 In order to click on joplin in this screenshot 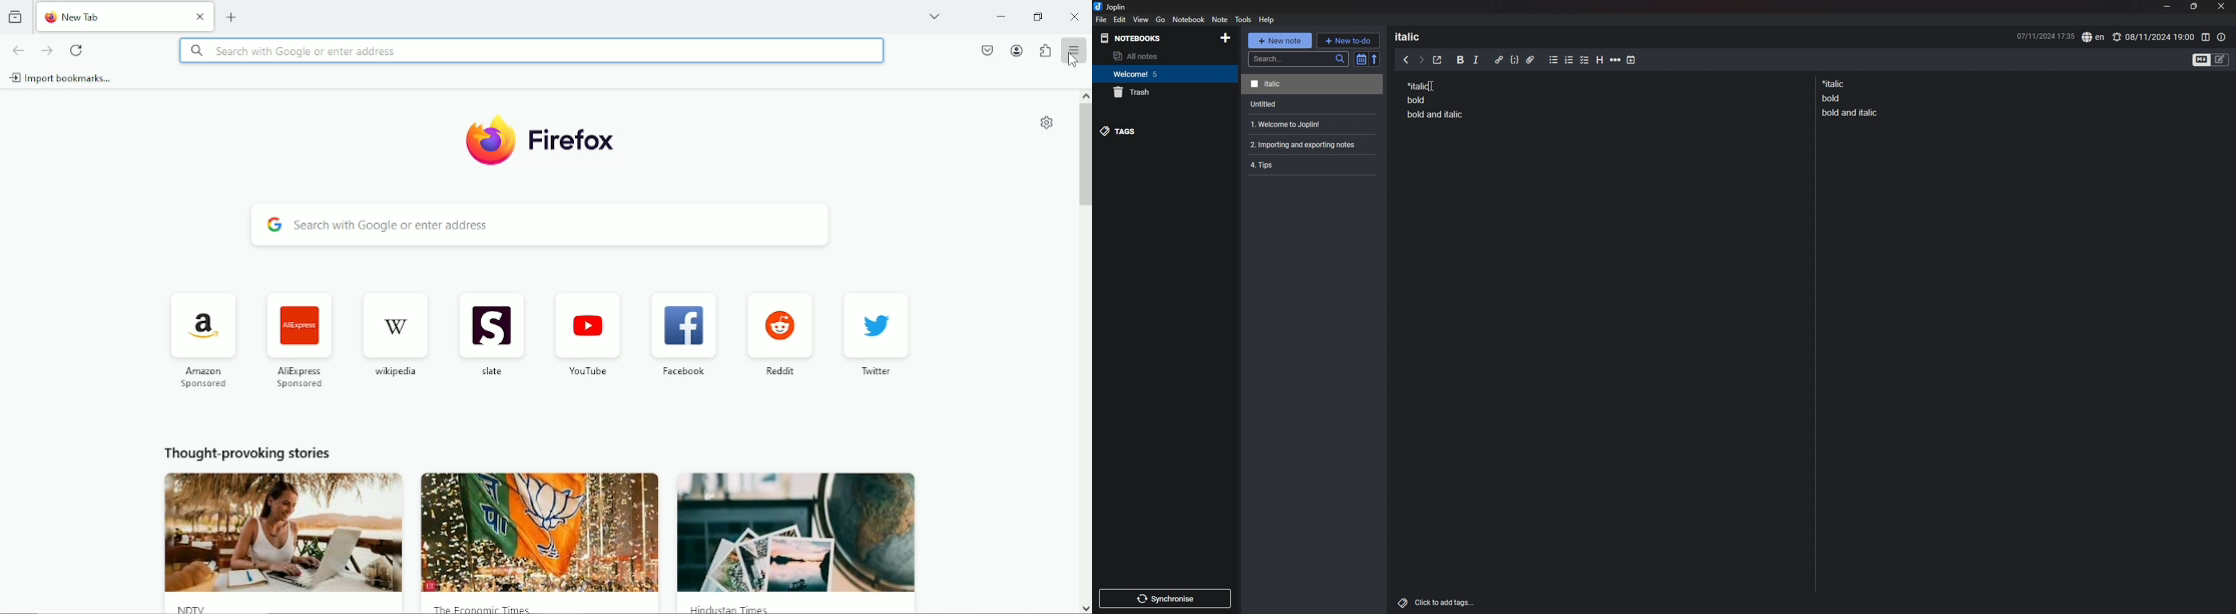, I will do `click(1110, 7)`.